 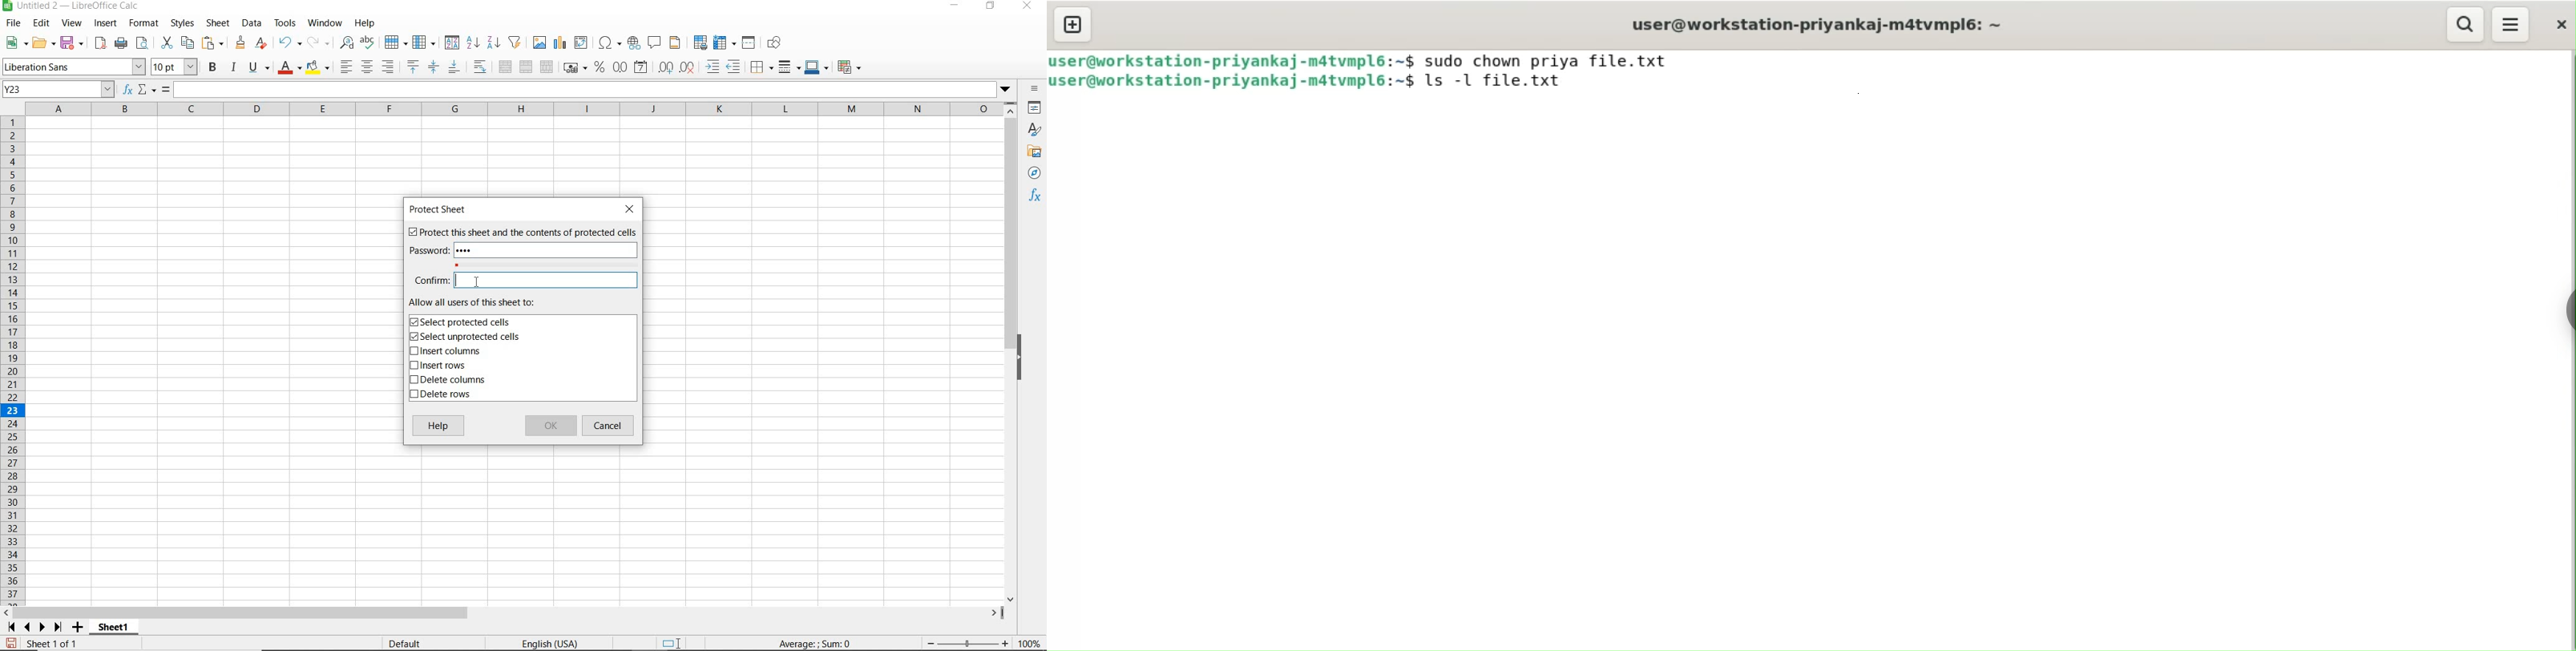 What do you see at coordinates (413, 67) in the screenshot?
I see `ALIGN TOP` at bounding box center [413, 67].